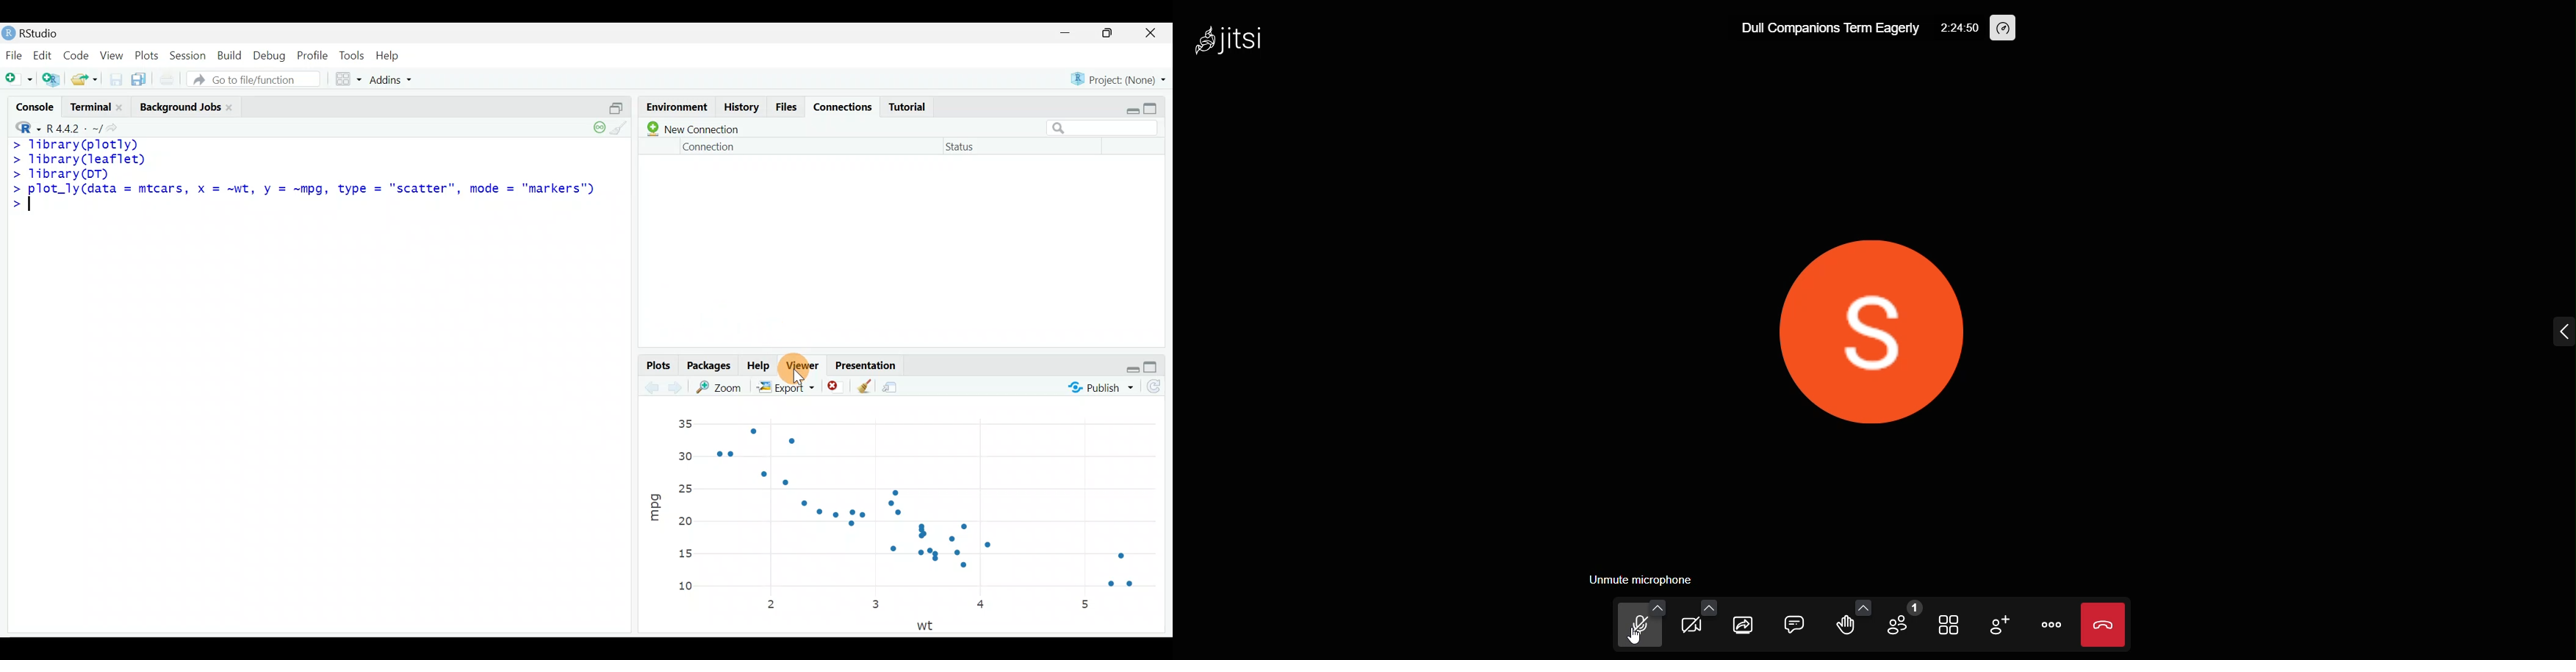 Image resolution: width=2576 pixels, height=672 pixels. Describe the element at coordinates (896, 388) in the screenshot. I see `Show in new window` at that location.